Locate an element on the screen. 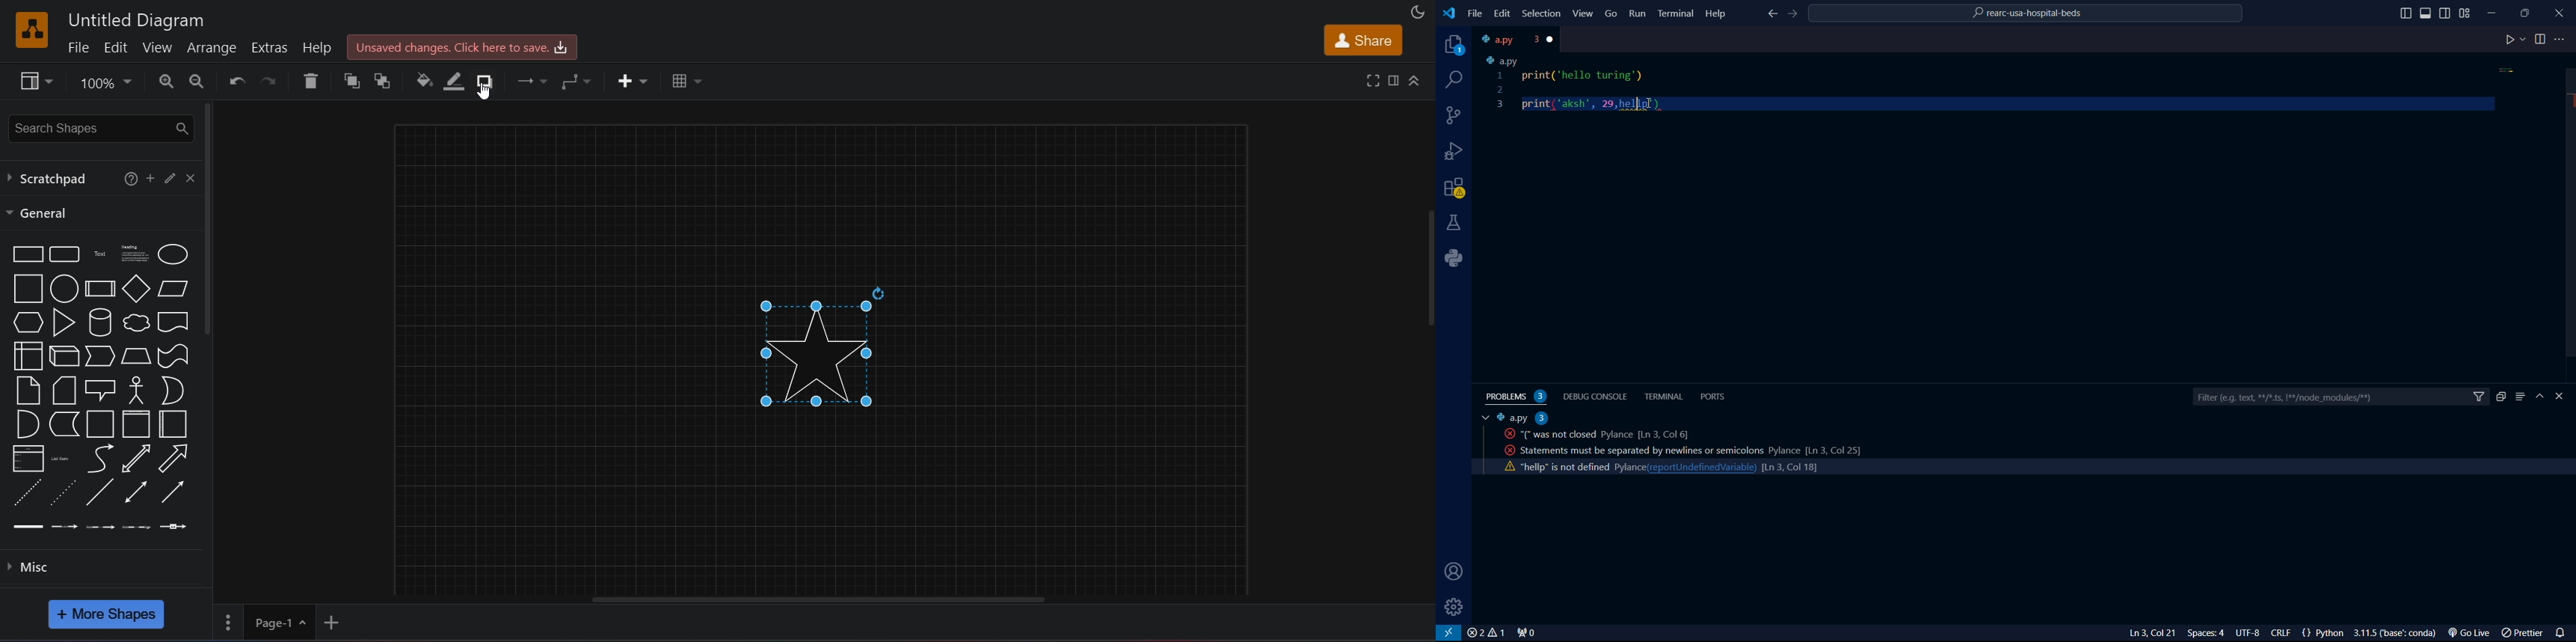  duplicate is located at coordinates (2501, 396).